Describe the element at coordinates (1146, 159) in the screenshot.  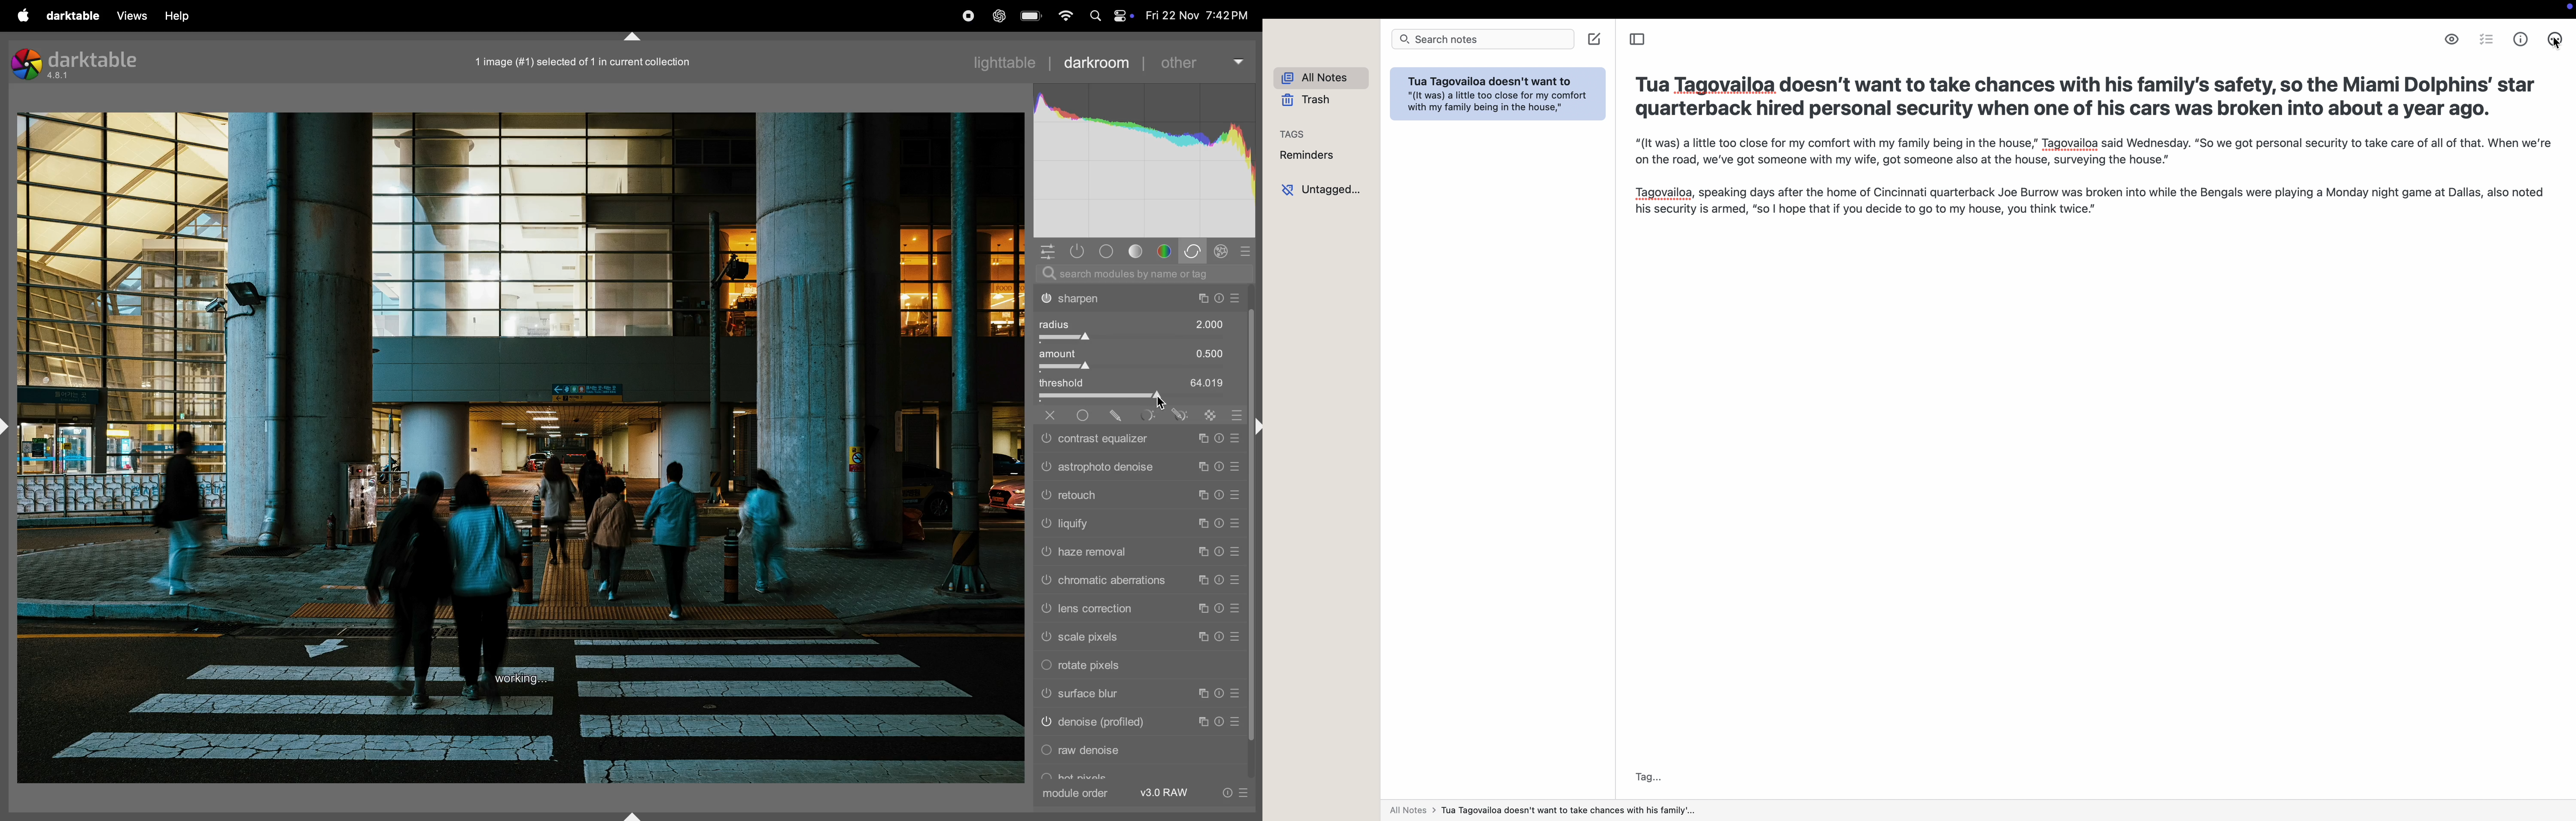
I see `histogram` at that location.